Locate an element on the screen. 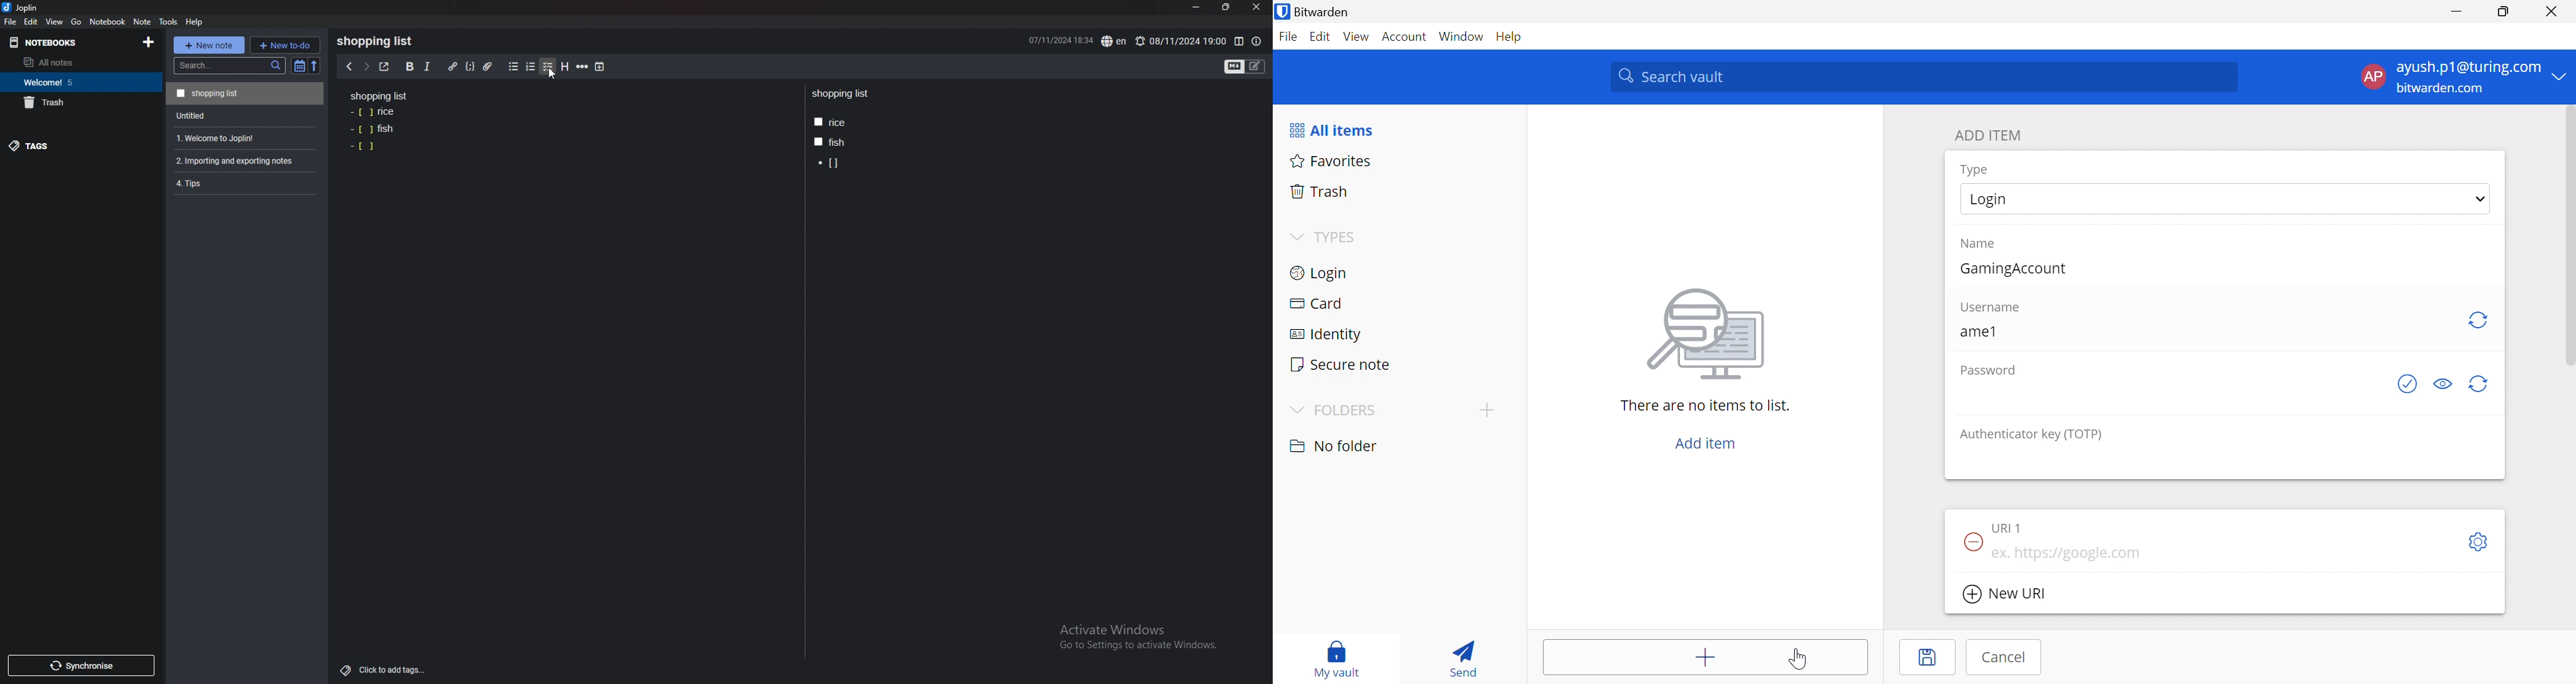 This screenshot has width=2576, height=700. Password is located at coordinates (1986, 371).